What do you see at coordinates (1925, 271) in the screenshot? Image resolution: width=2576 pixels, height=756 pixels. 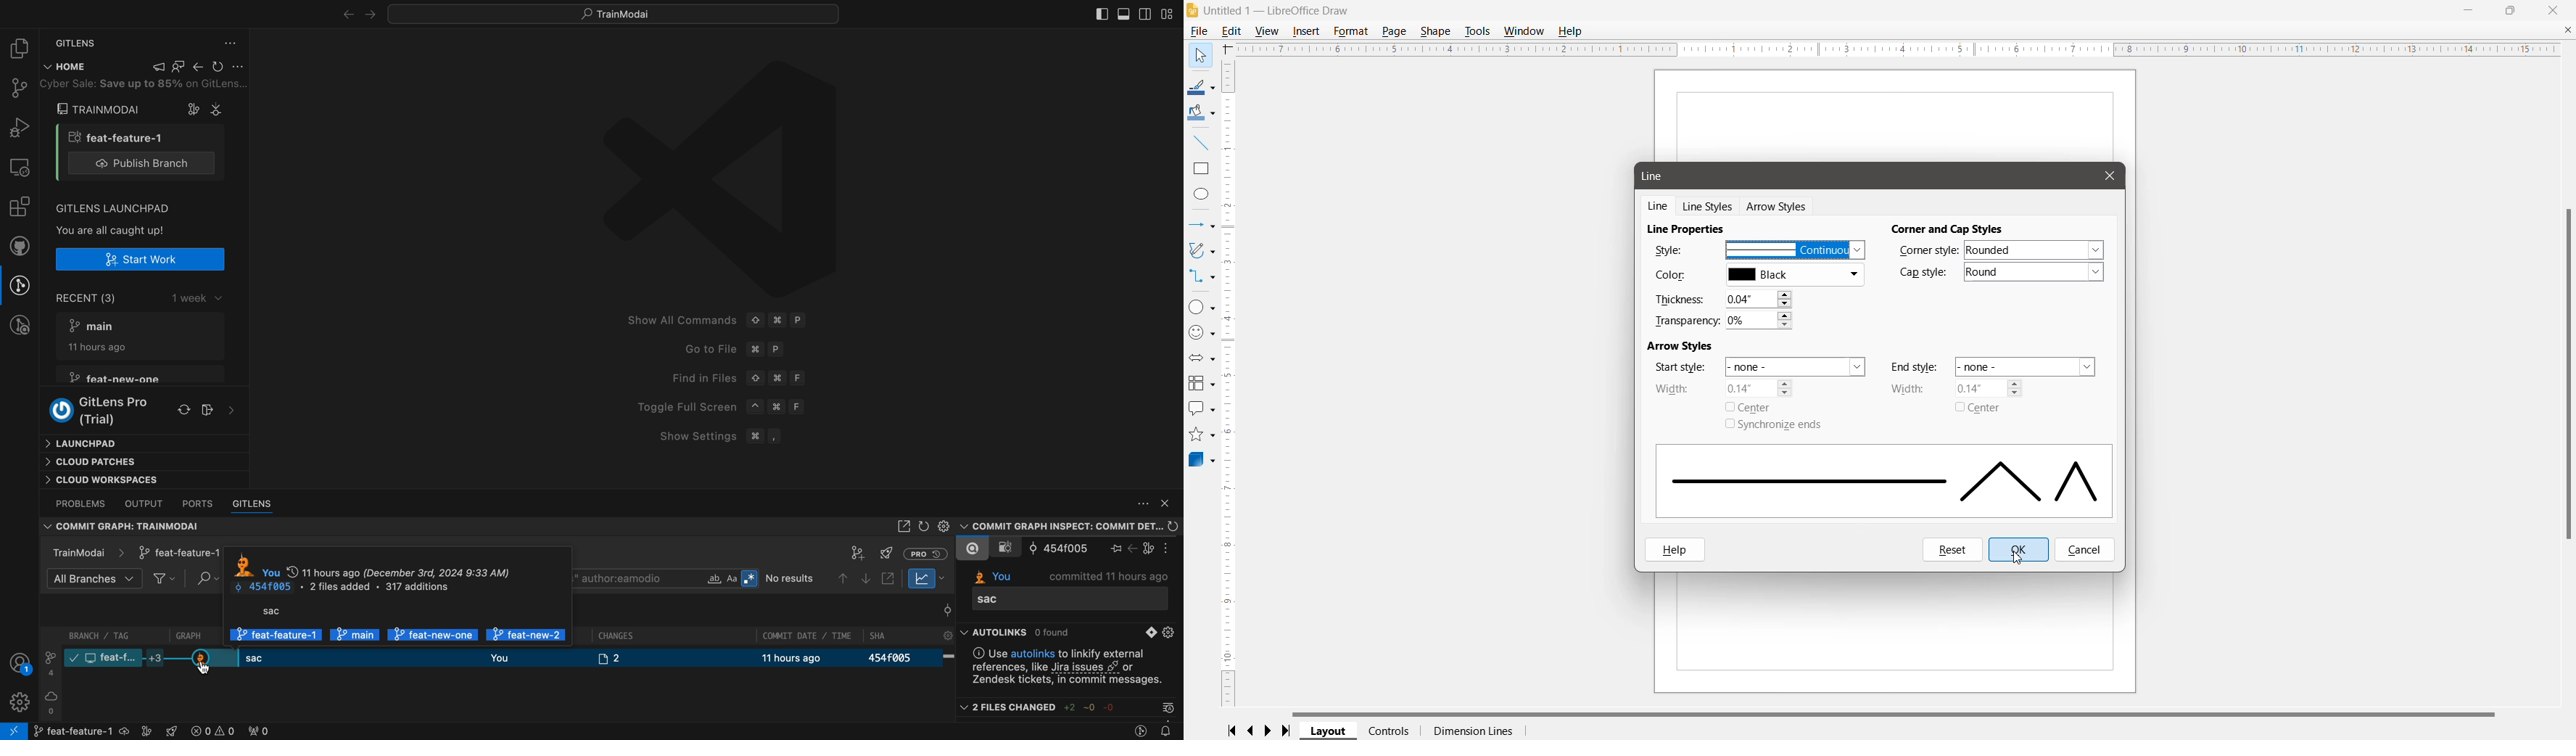 I see `Cap Style` at bounding box center [1925, 271].